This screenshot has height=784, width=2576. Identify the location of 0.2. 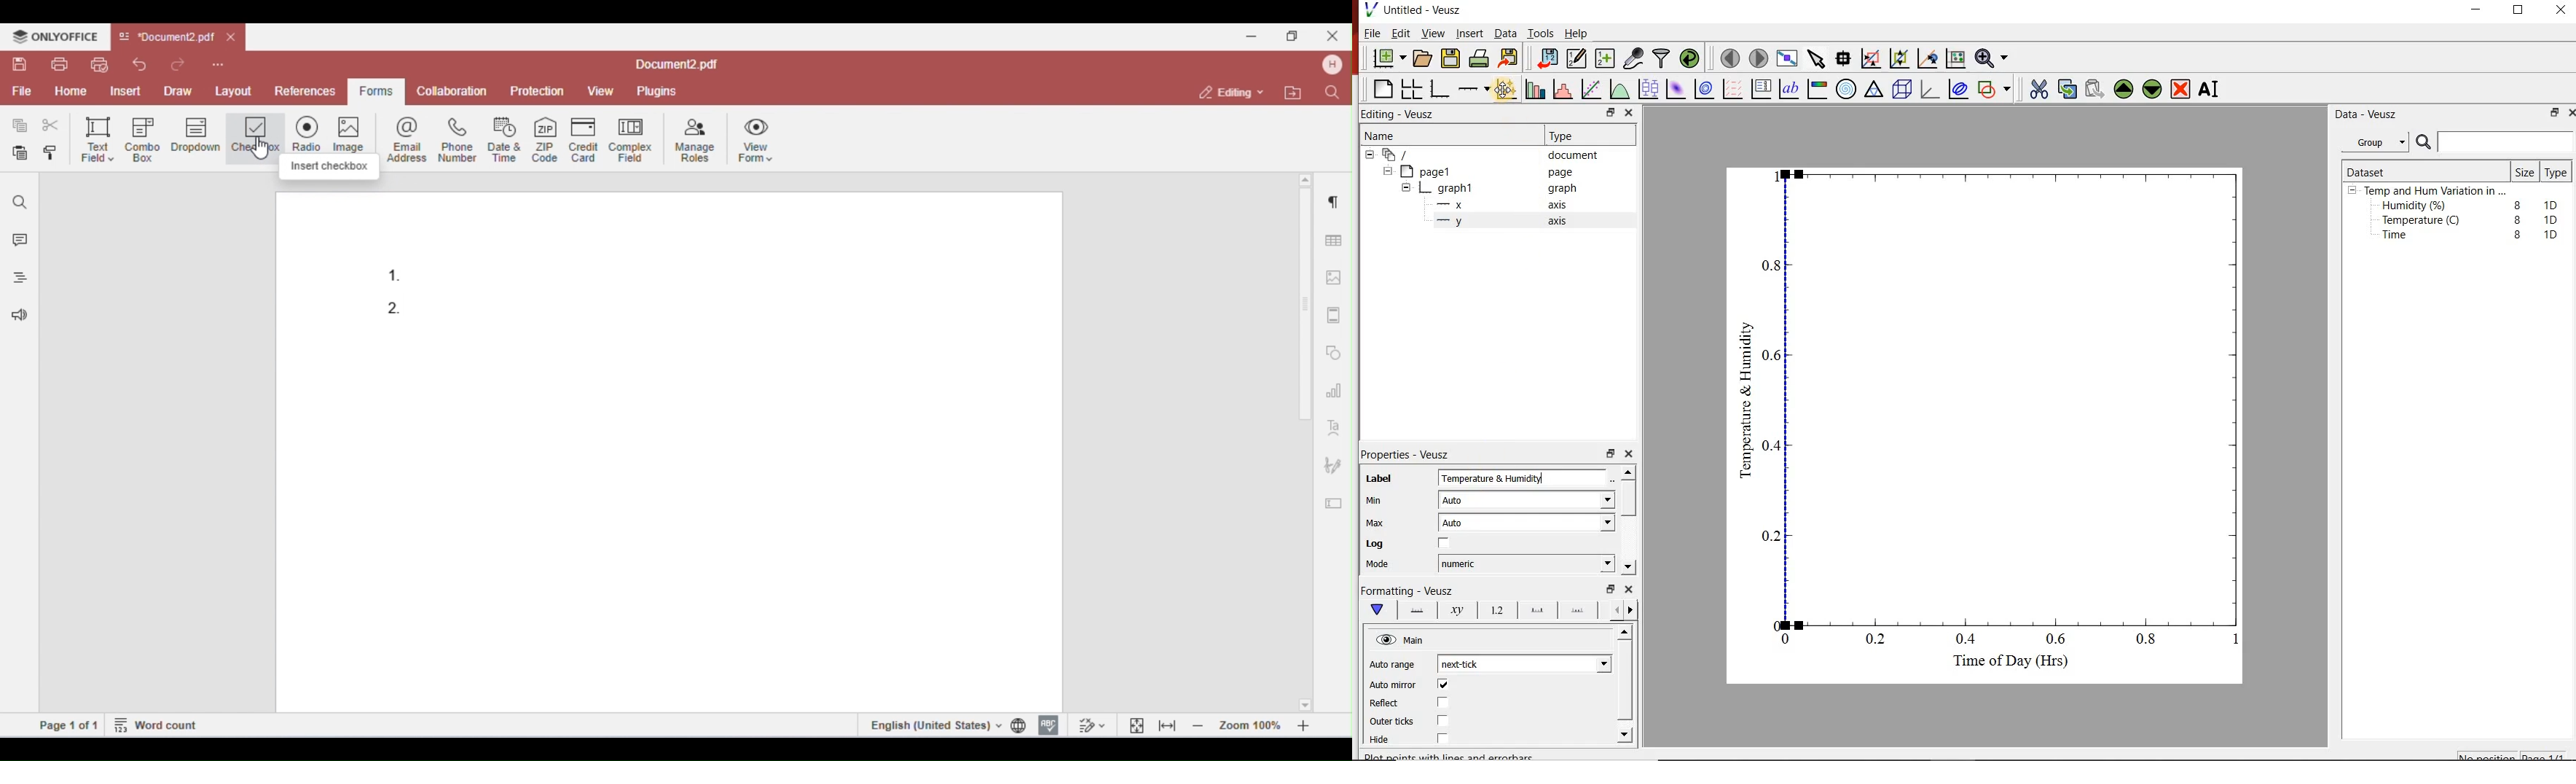
(1769, 536).